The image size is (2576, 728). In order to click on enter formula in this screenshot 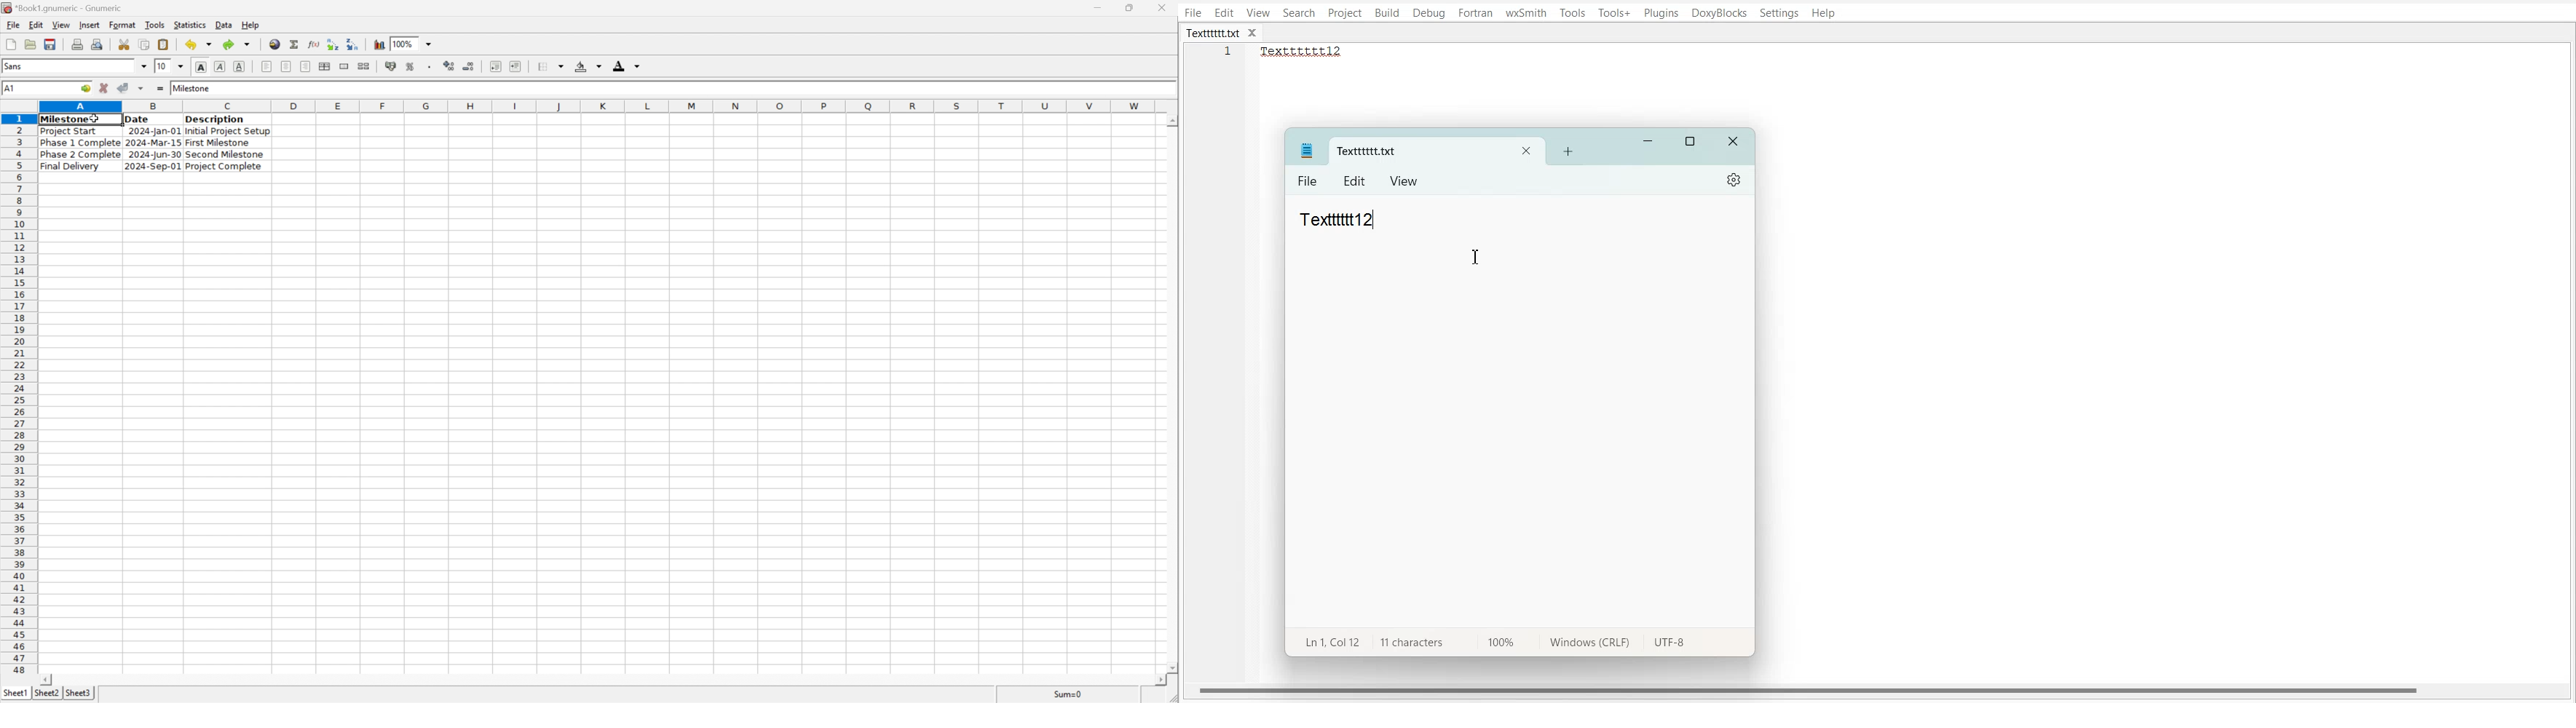, I will do `click(159, 88)`.